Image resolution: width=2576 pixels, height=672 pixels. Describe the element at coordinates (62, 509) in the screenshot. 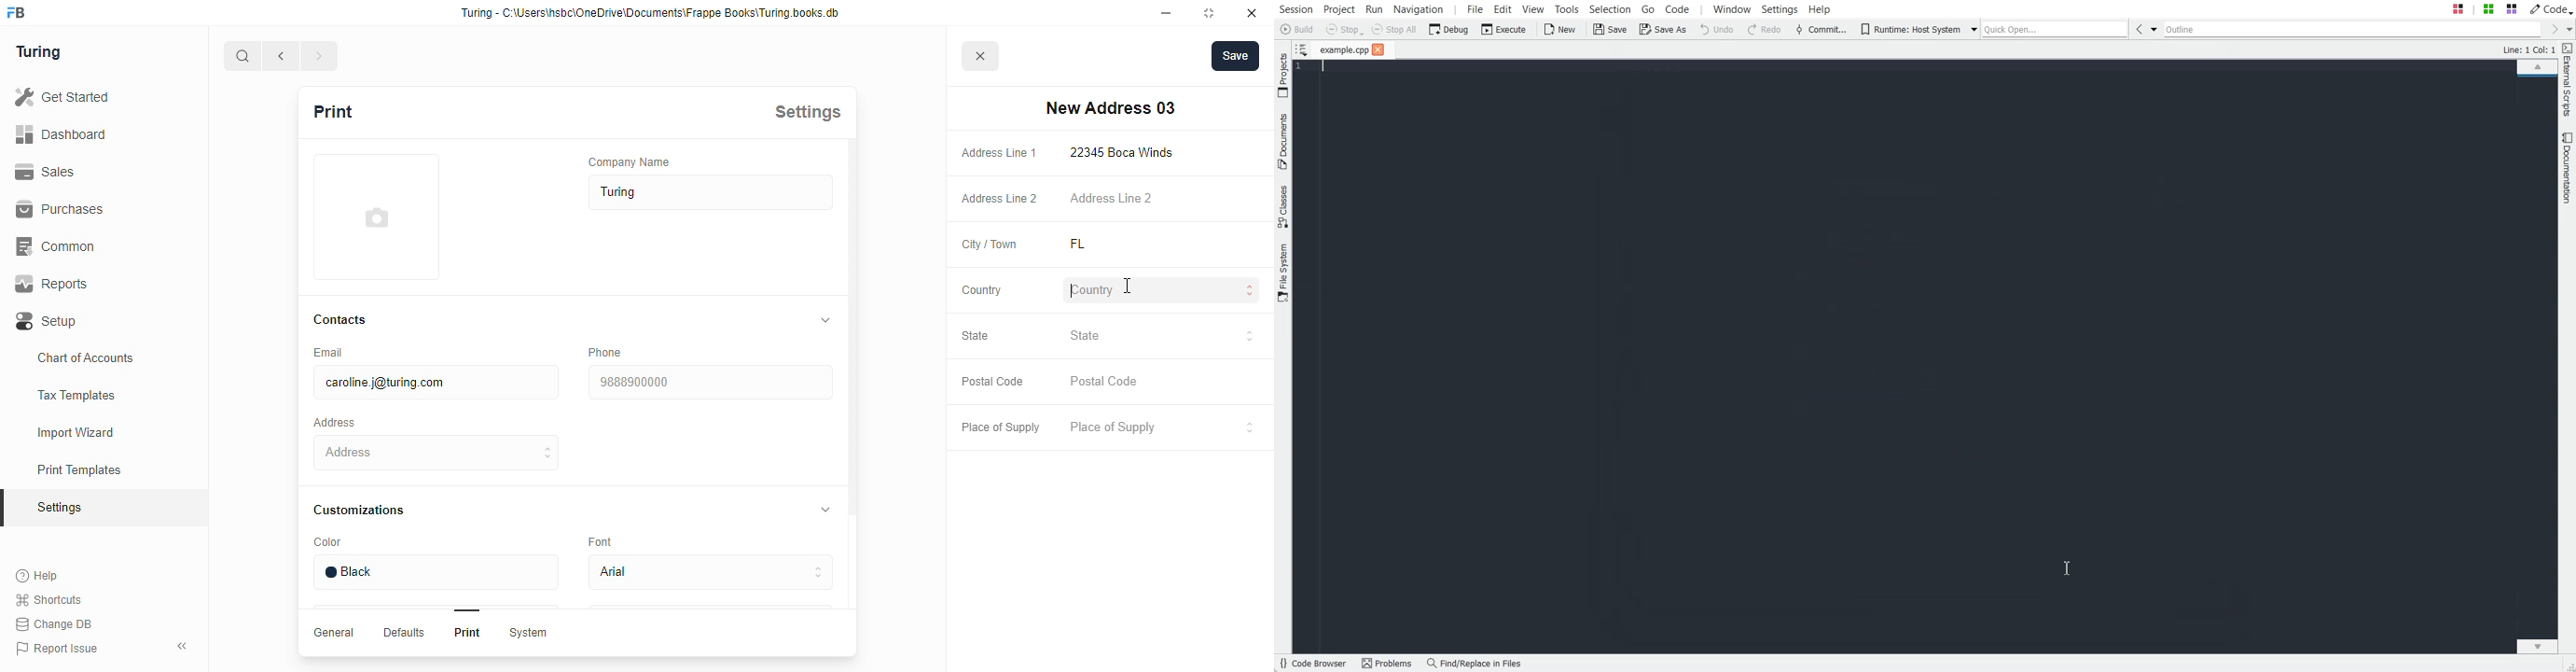

I see `settings` at that location.